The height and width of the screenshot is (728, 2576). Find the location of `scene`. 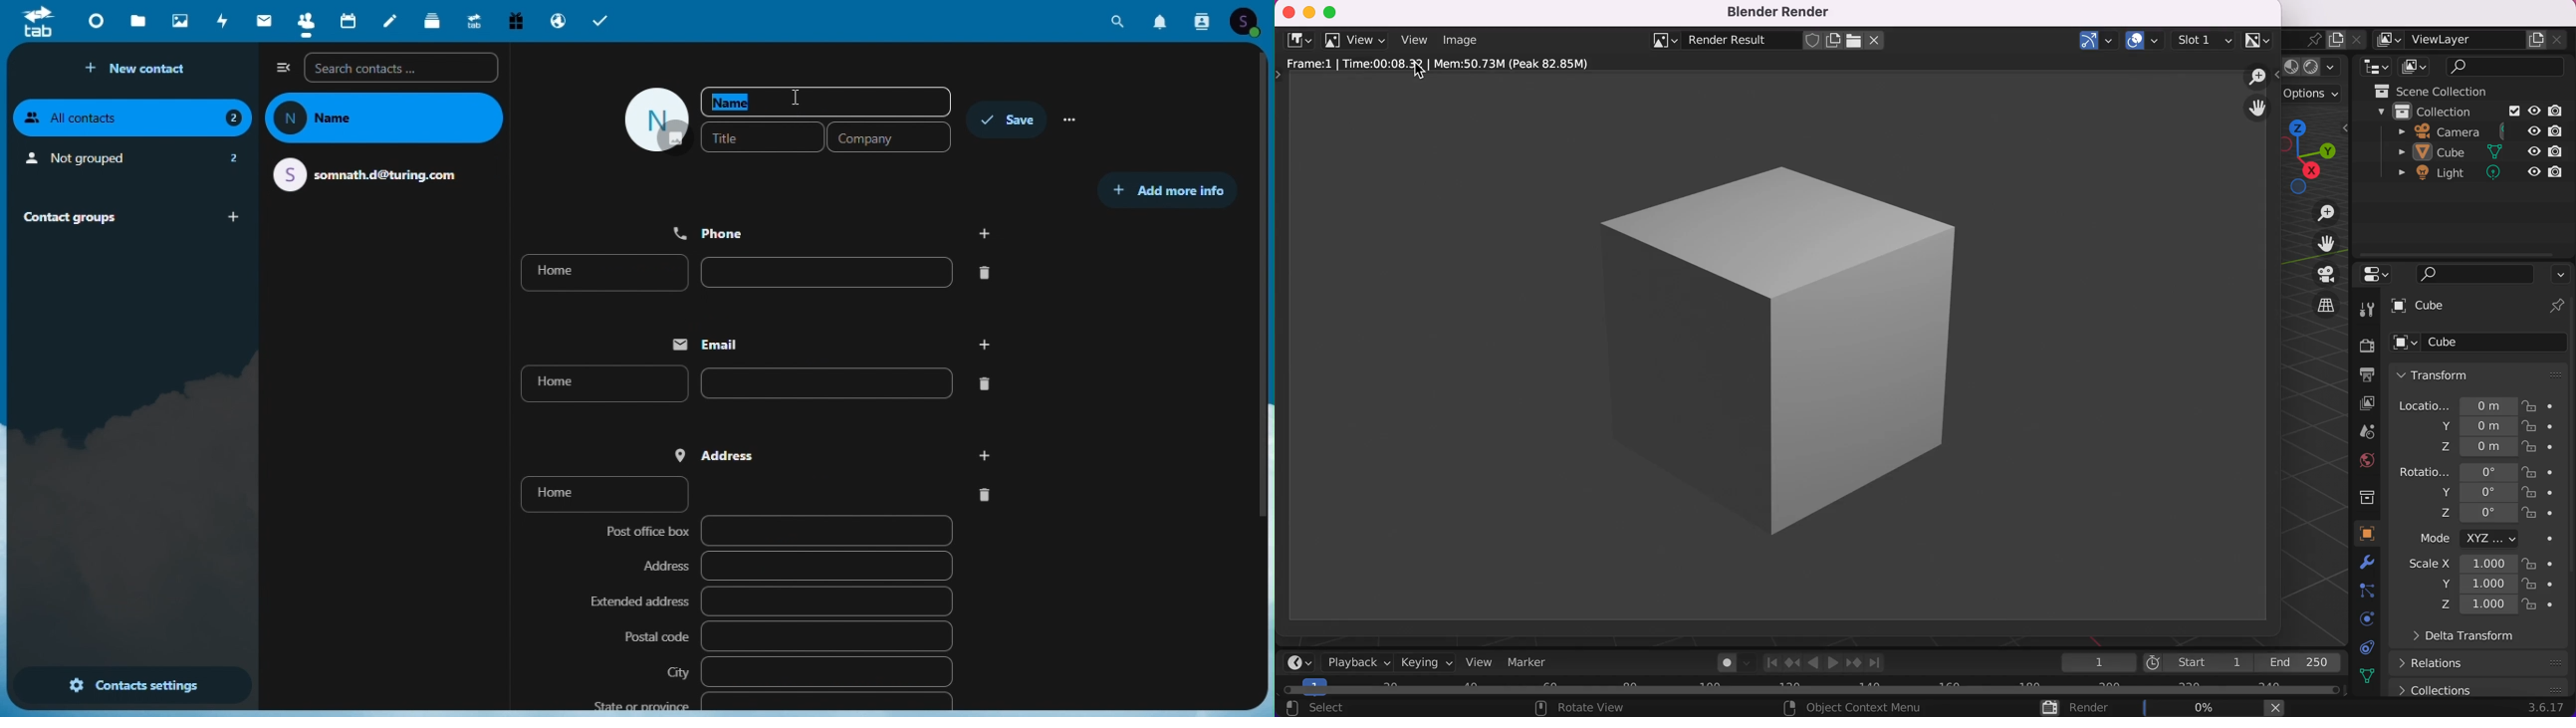

scene is located at coordinates (2270, 41).